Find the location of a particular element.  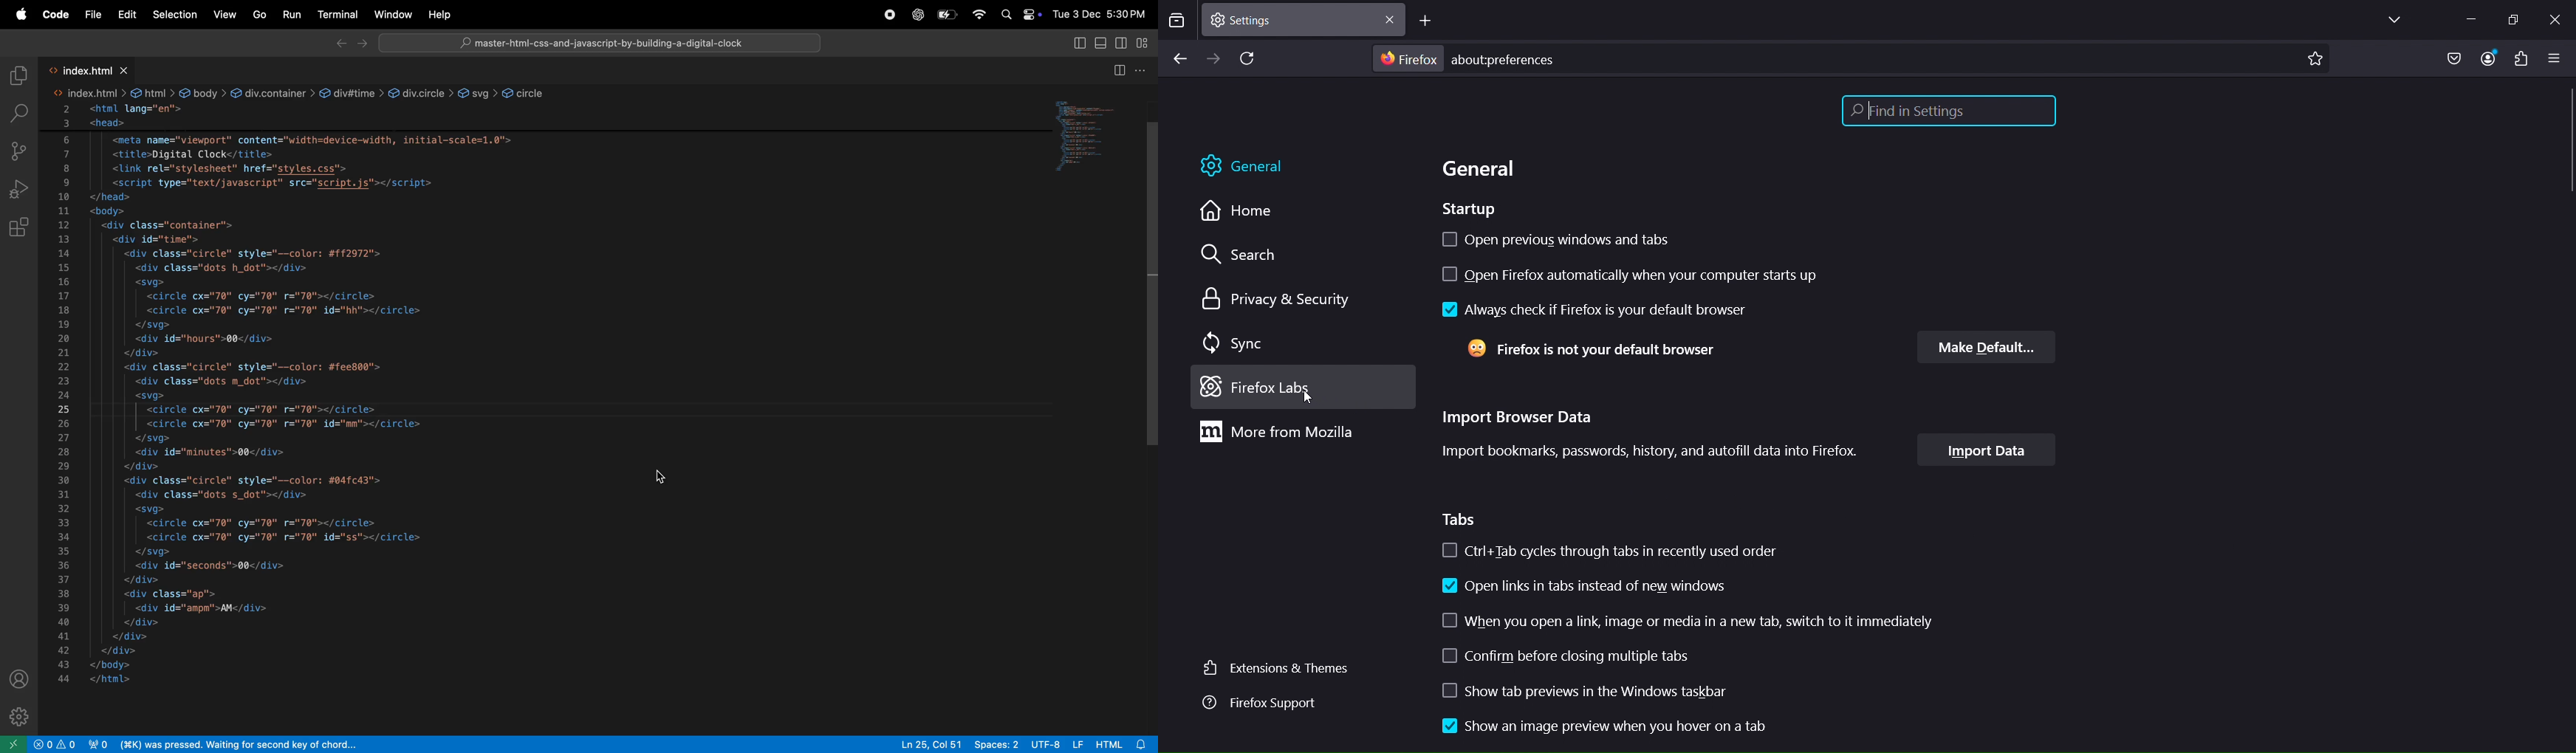

bookmark page is located at coordinates (2314, 61).